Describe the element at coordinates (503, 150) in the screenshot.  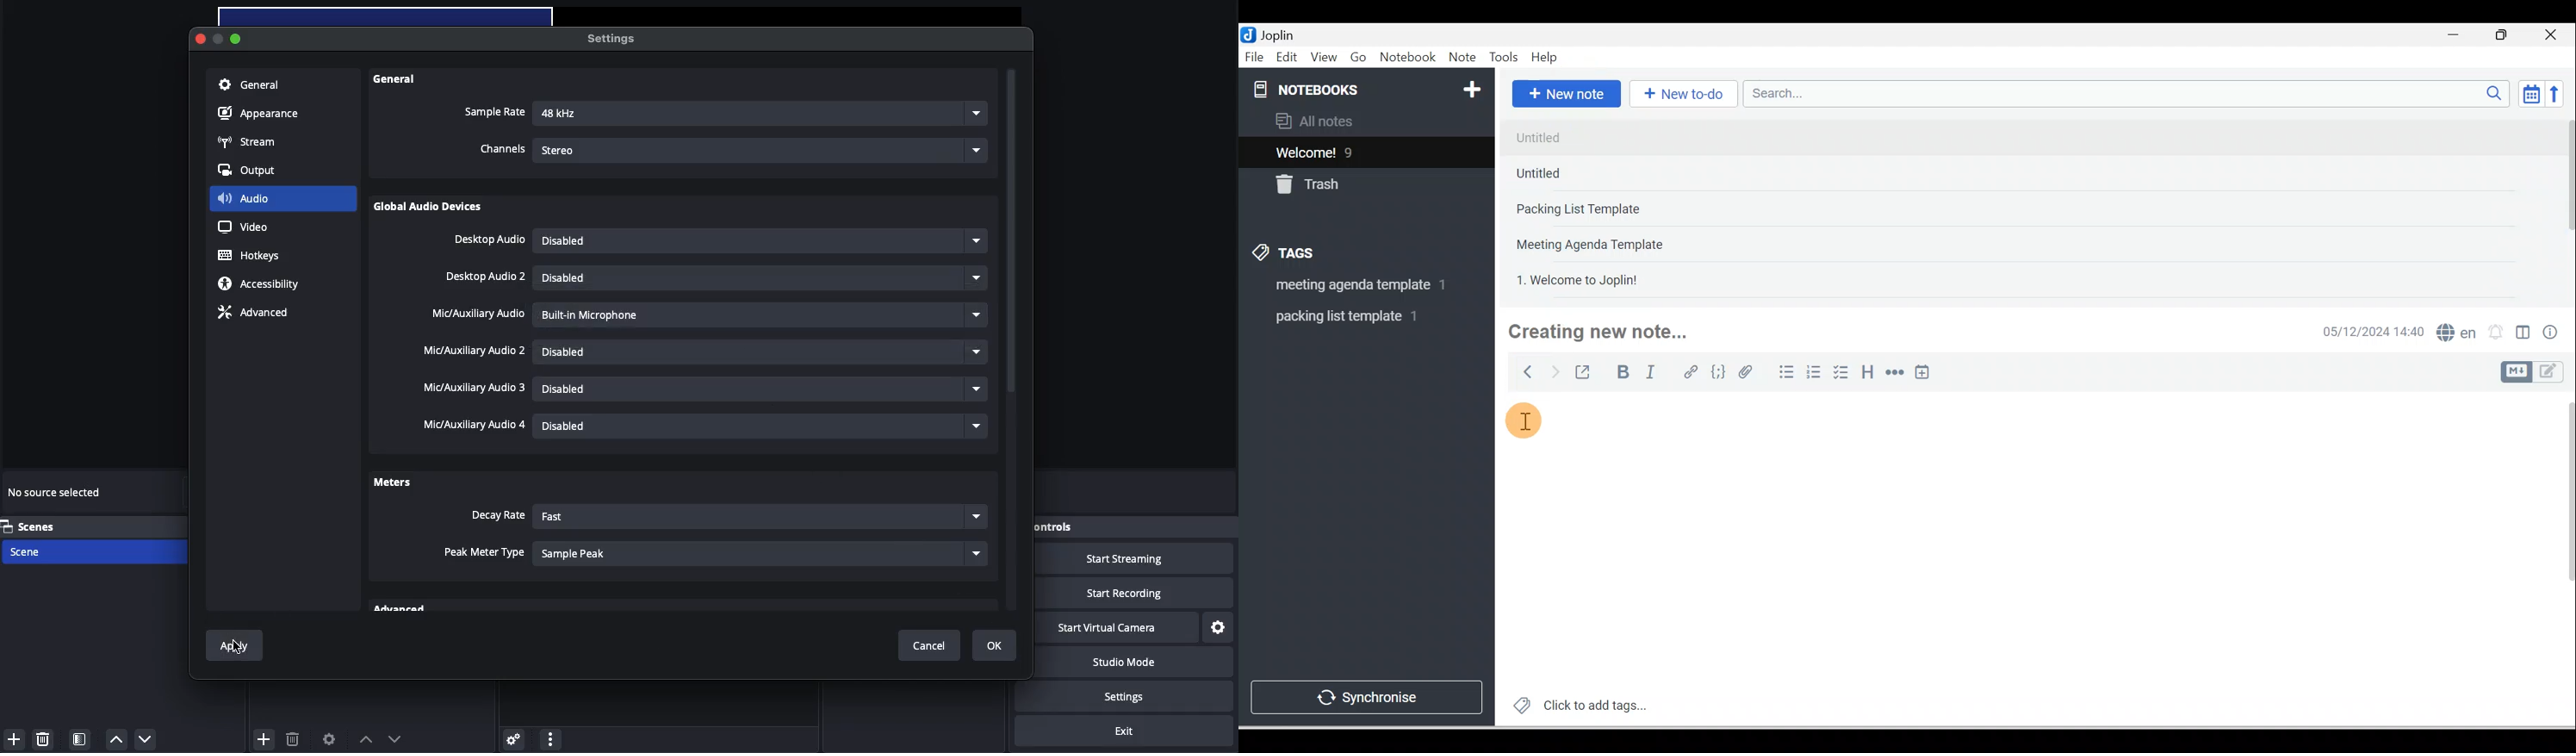
I see `Channels` at that location.